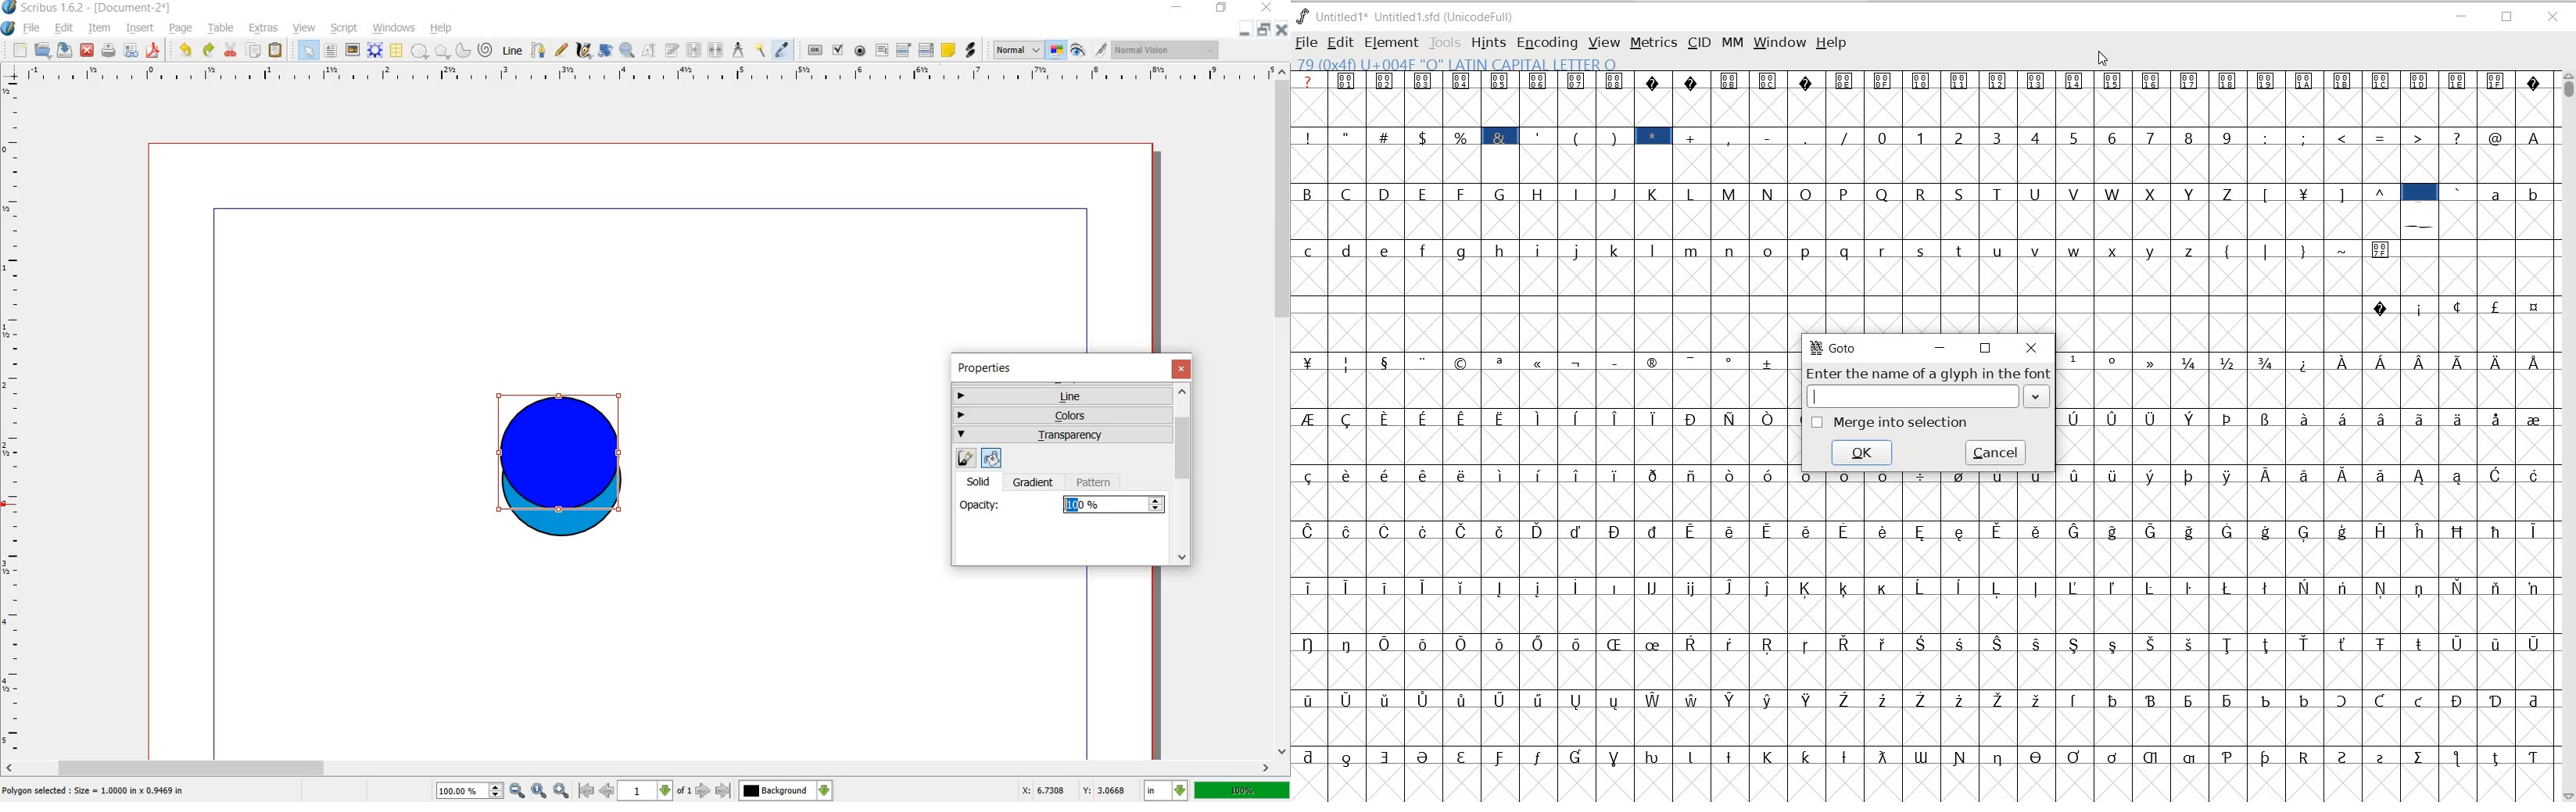  I want to click on CURSOR, so click(2103, 59).